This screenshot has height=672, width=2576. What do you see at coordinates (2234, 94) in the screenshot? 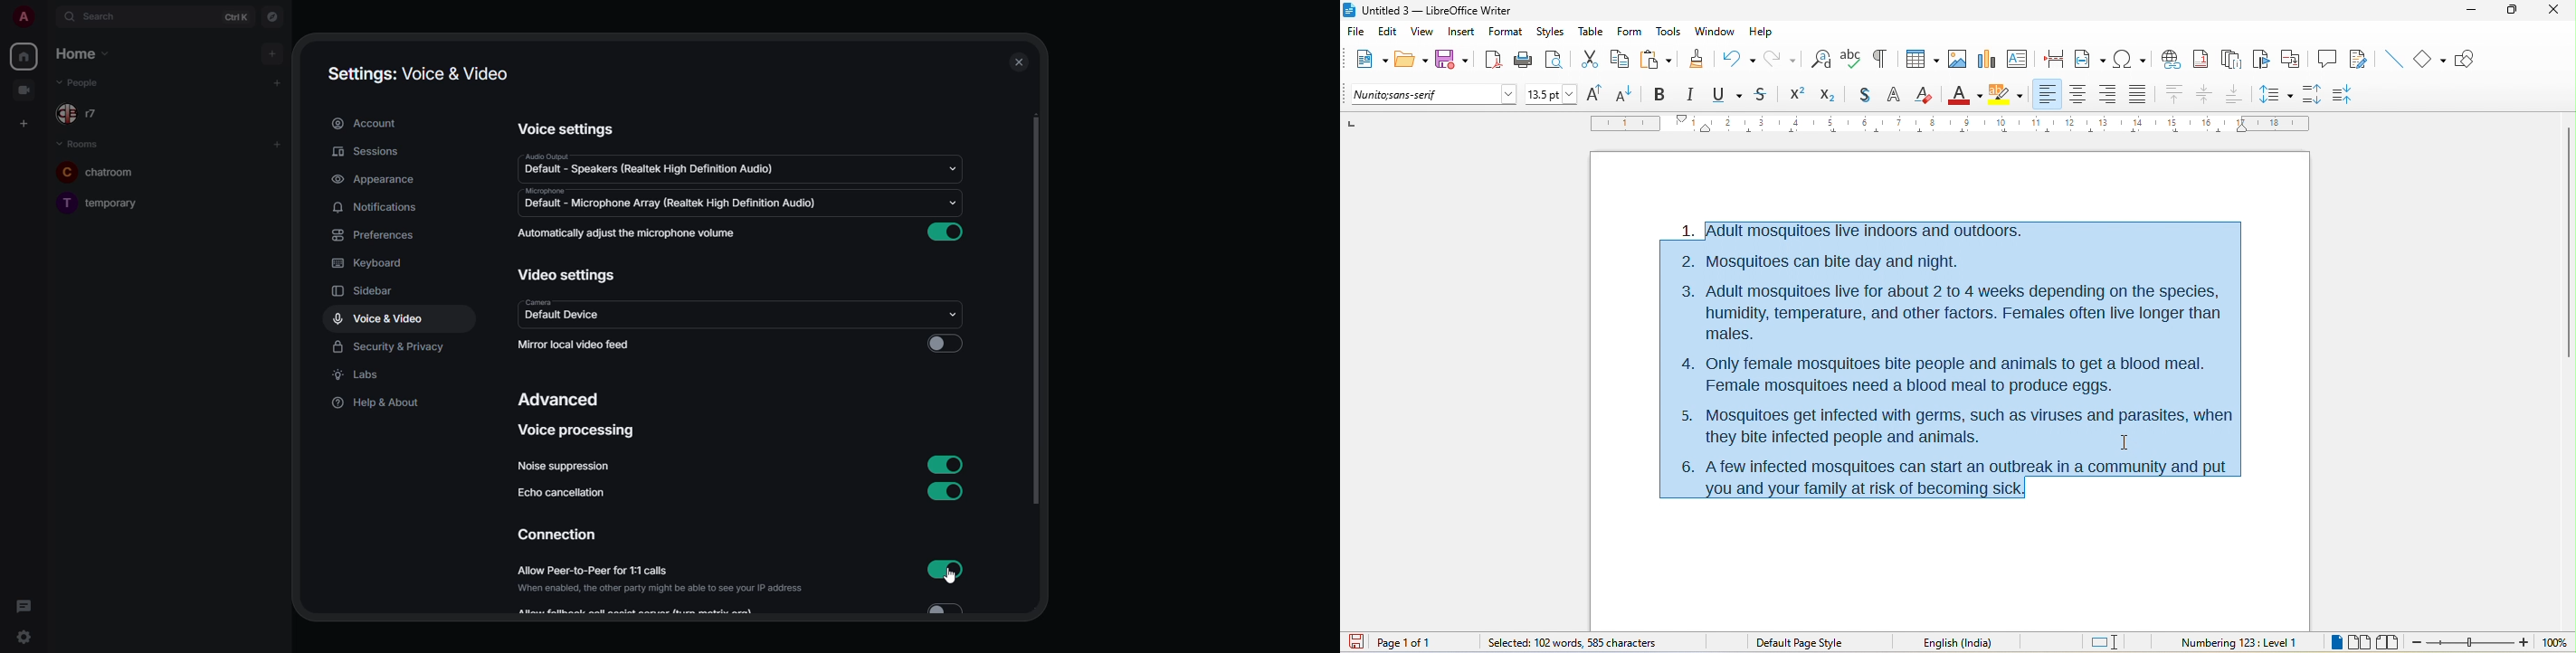
I see `align bottom` at bounding box center [2234, 94].